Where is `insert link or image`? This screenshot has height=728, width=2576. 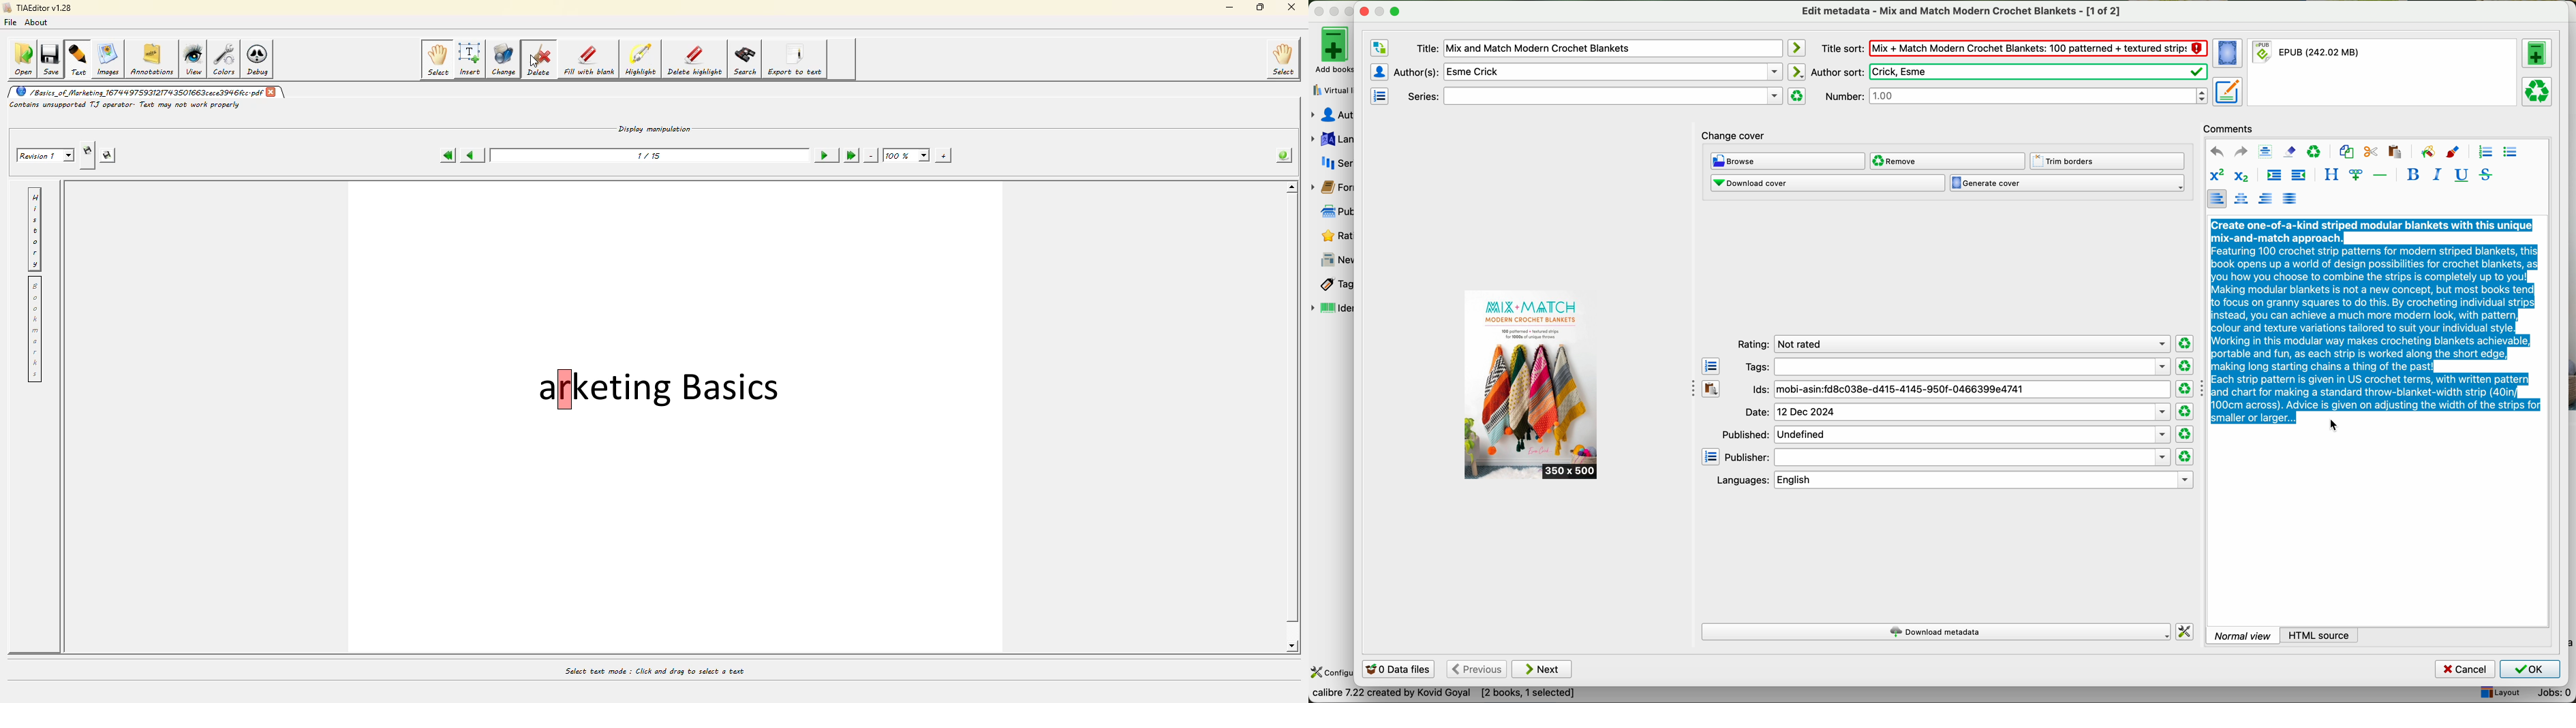 insert link or image is located at coordinates (2356, 175).